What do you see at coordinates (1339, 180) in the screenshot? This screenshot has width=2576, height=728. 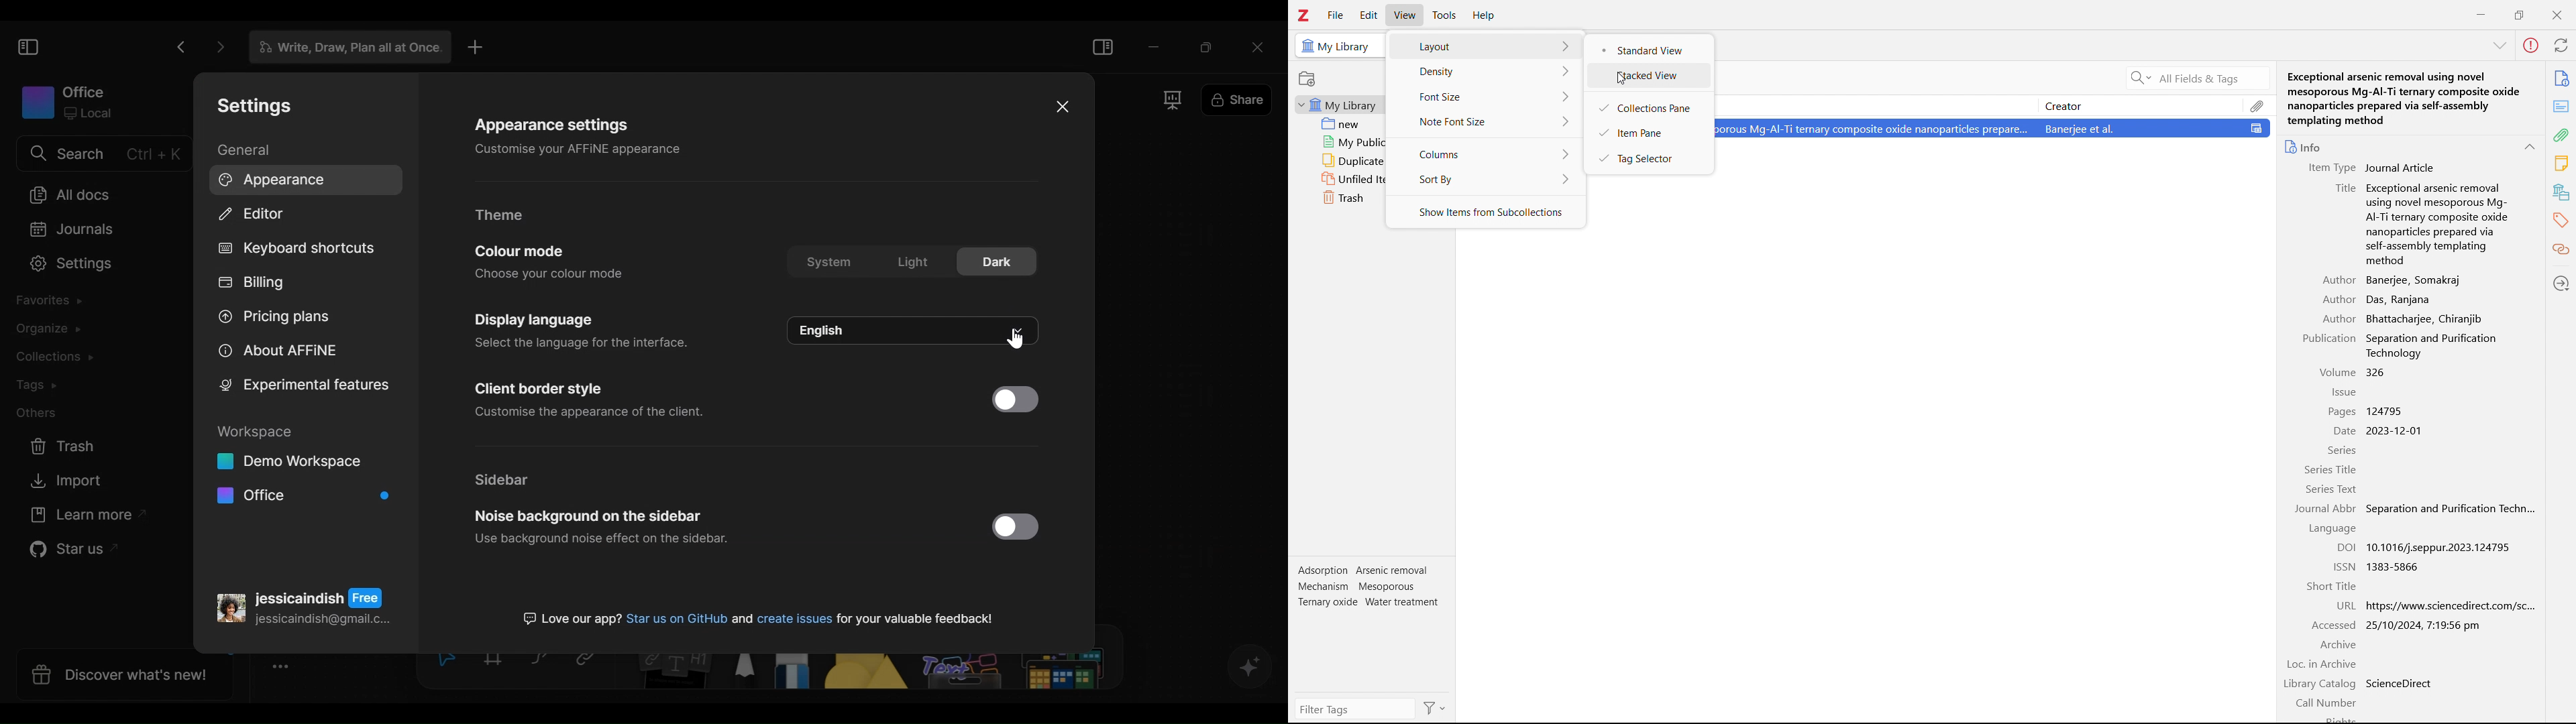 I see `unfiled items` at bounding box center [1339, 180].